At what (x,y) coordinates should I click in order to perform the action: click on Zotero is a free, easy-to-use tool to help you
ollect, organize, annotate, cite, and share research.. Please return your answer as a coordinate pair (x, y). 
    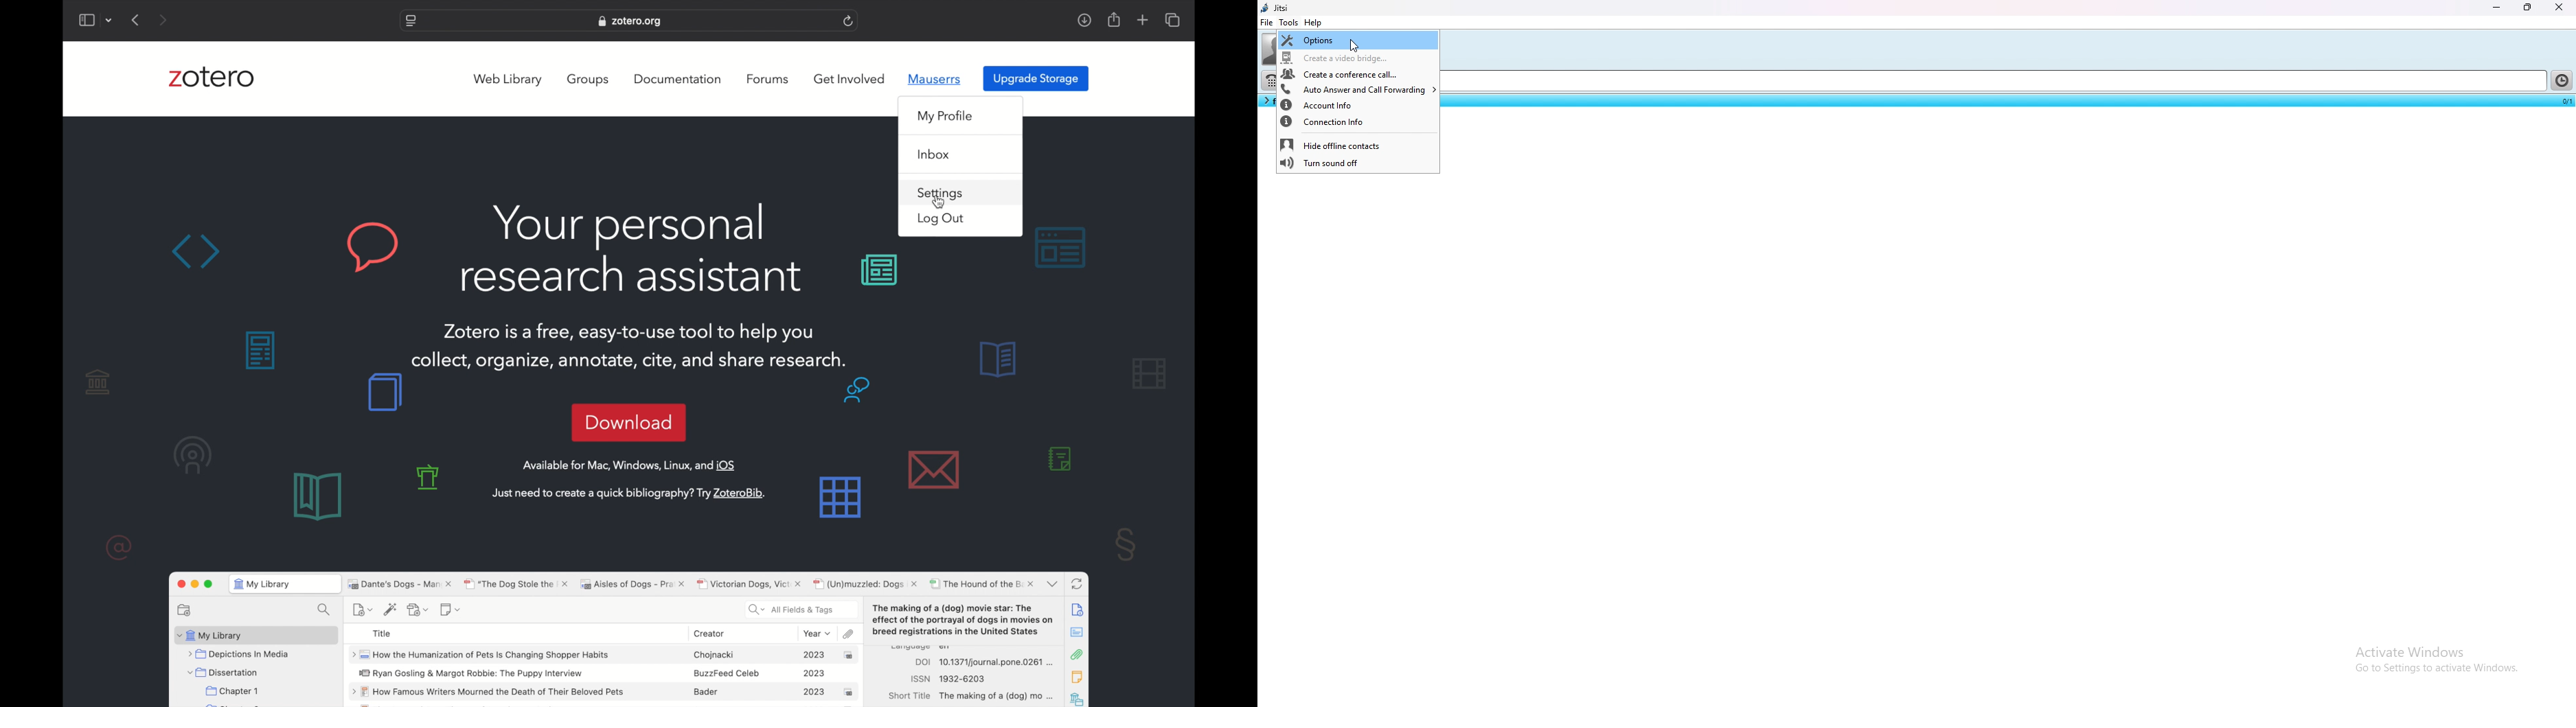
    Looking at the image, I should click on (630, 339).